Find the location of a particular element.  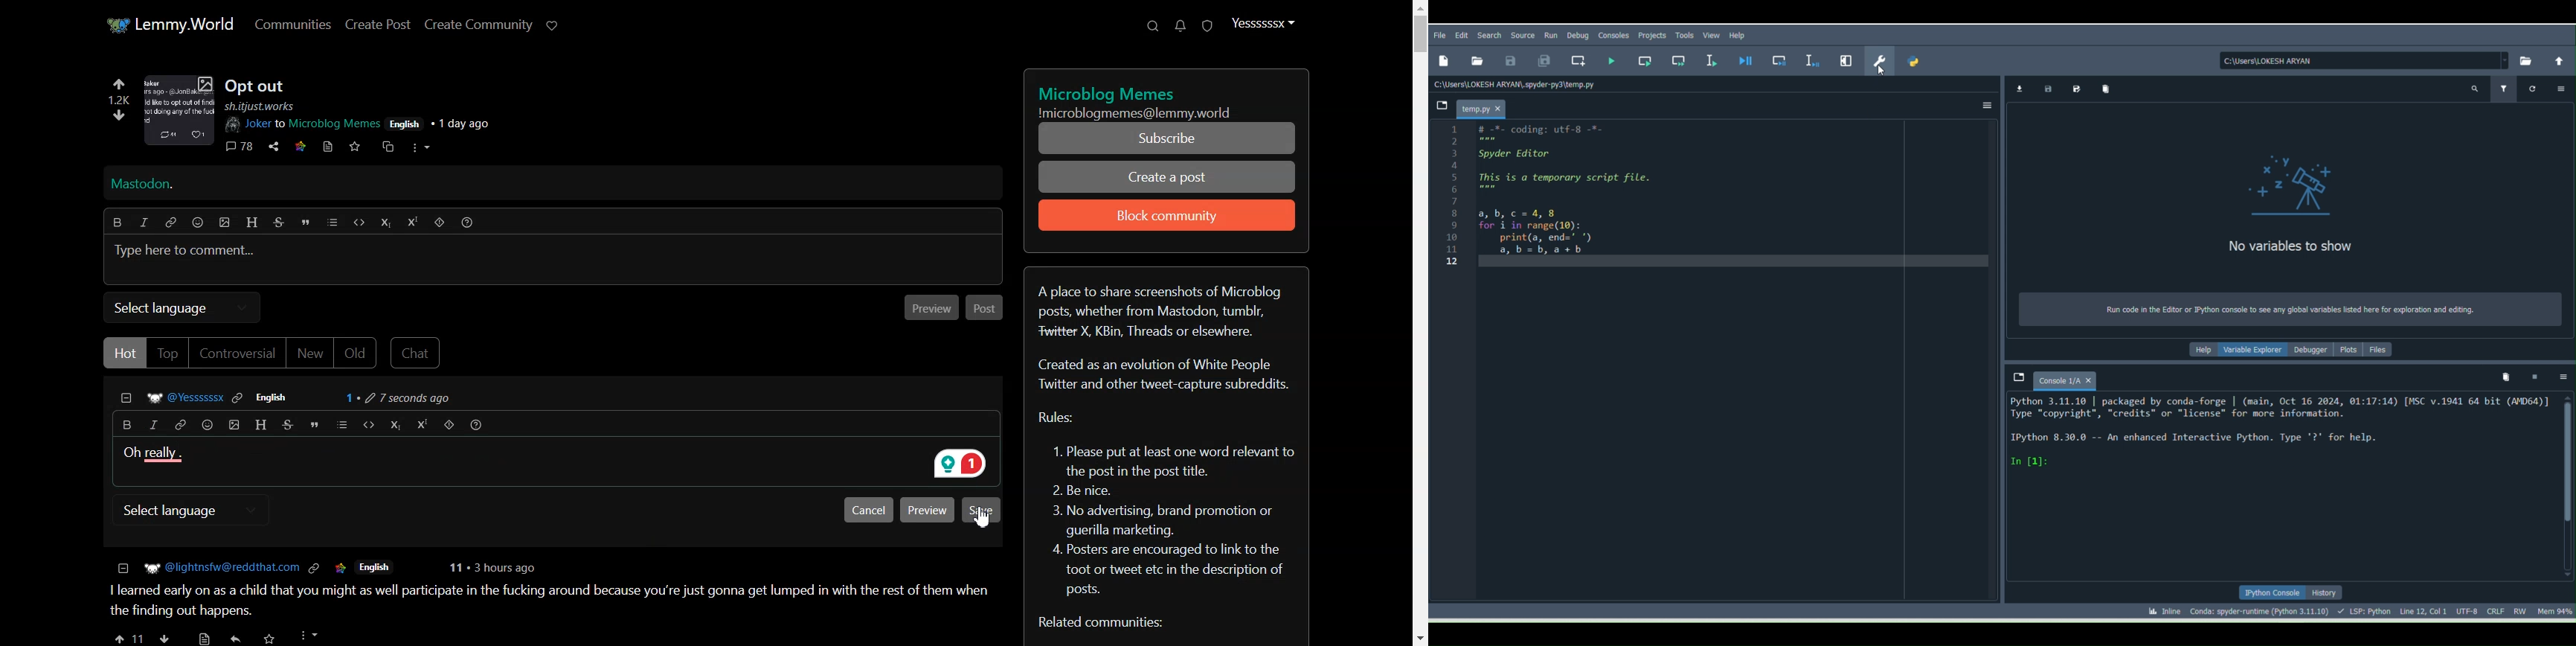

insert picture is located at coordinates (225, 223).